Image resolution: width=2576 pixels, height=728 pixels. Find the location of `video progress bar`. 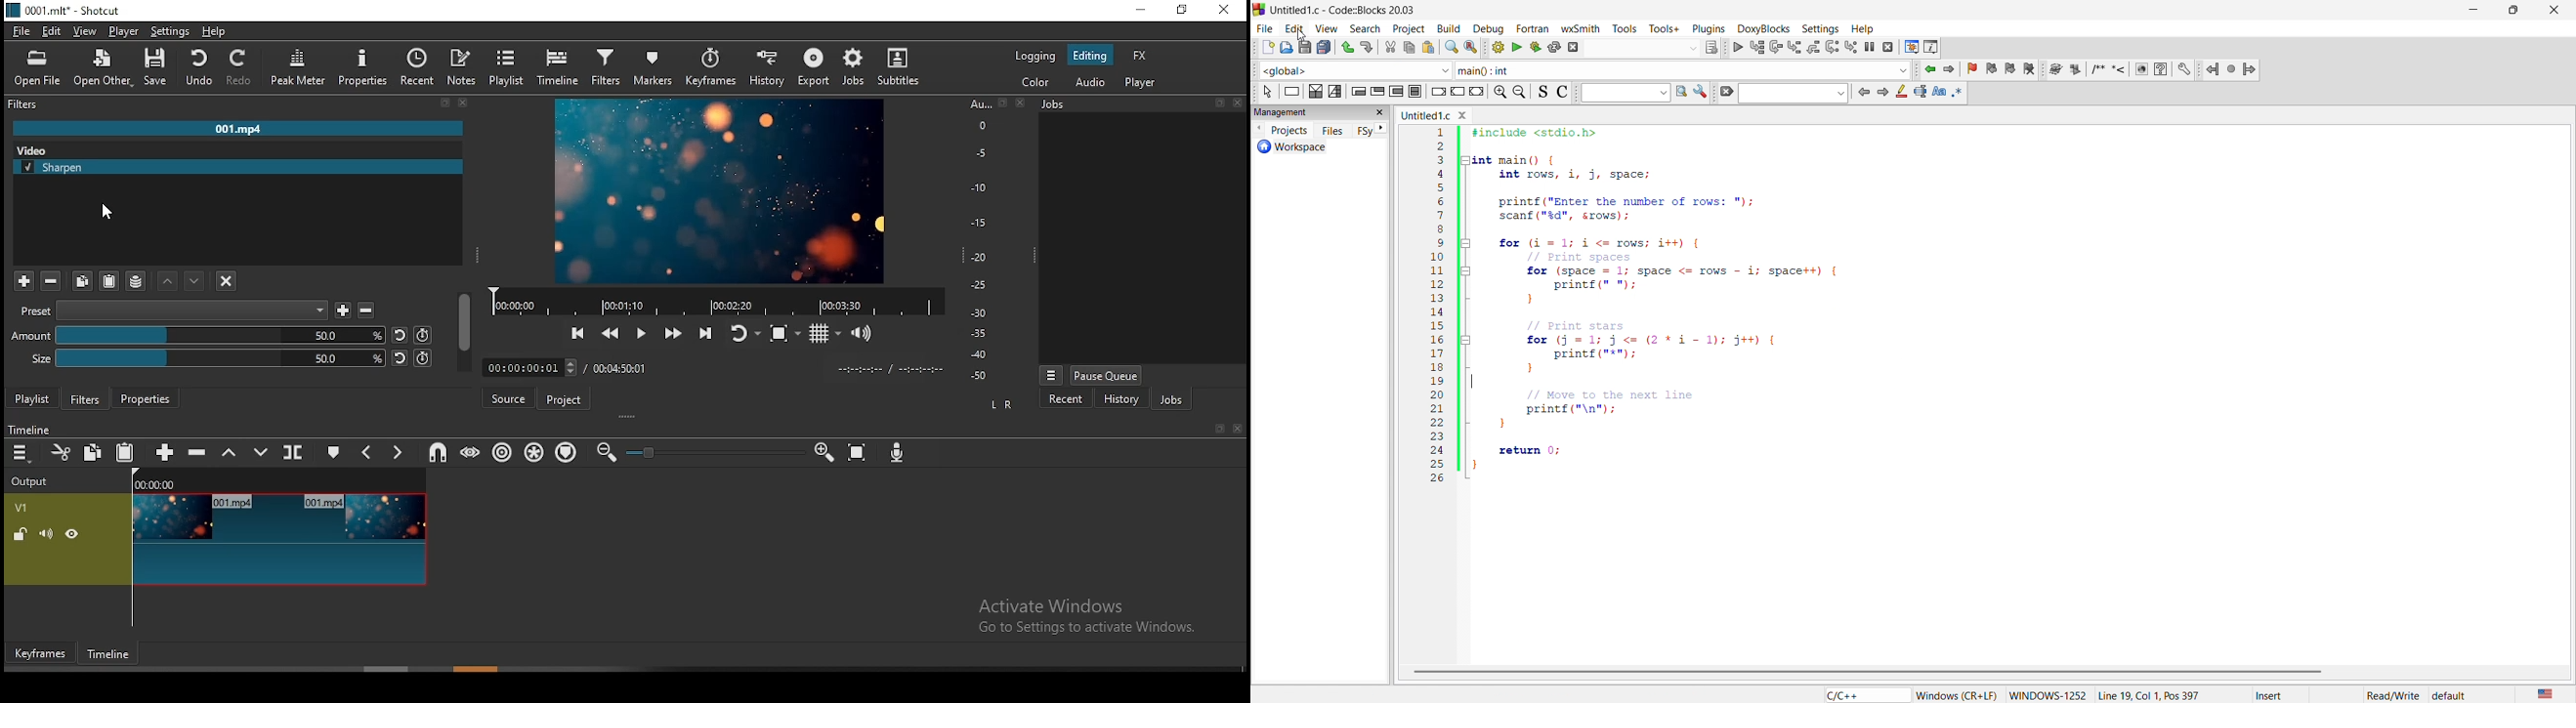

video progress bar is located at coordinates (711, 298).